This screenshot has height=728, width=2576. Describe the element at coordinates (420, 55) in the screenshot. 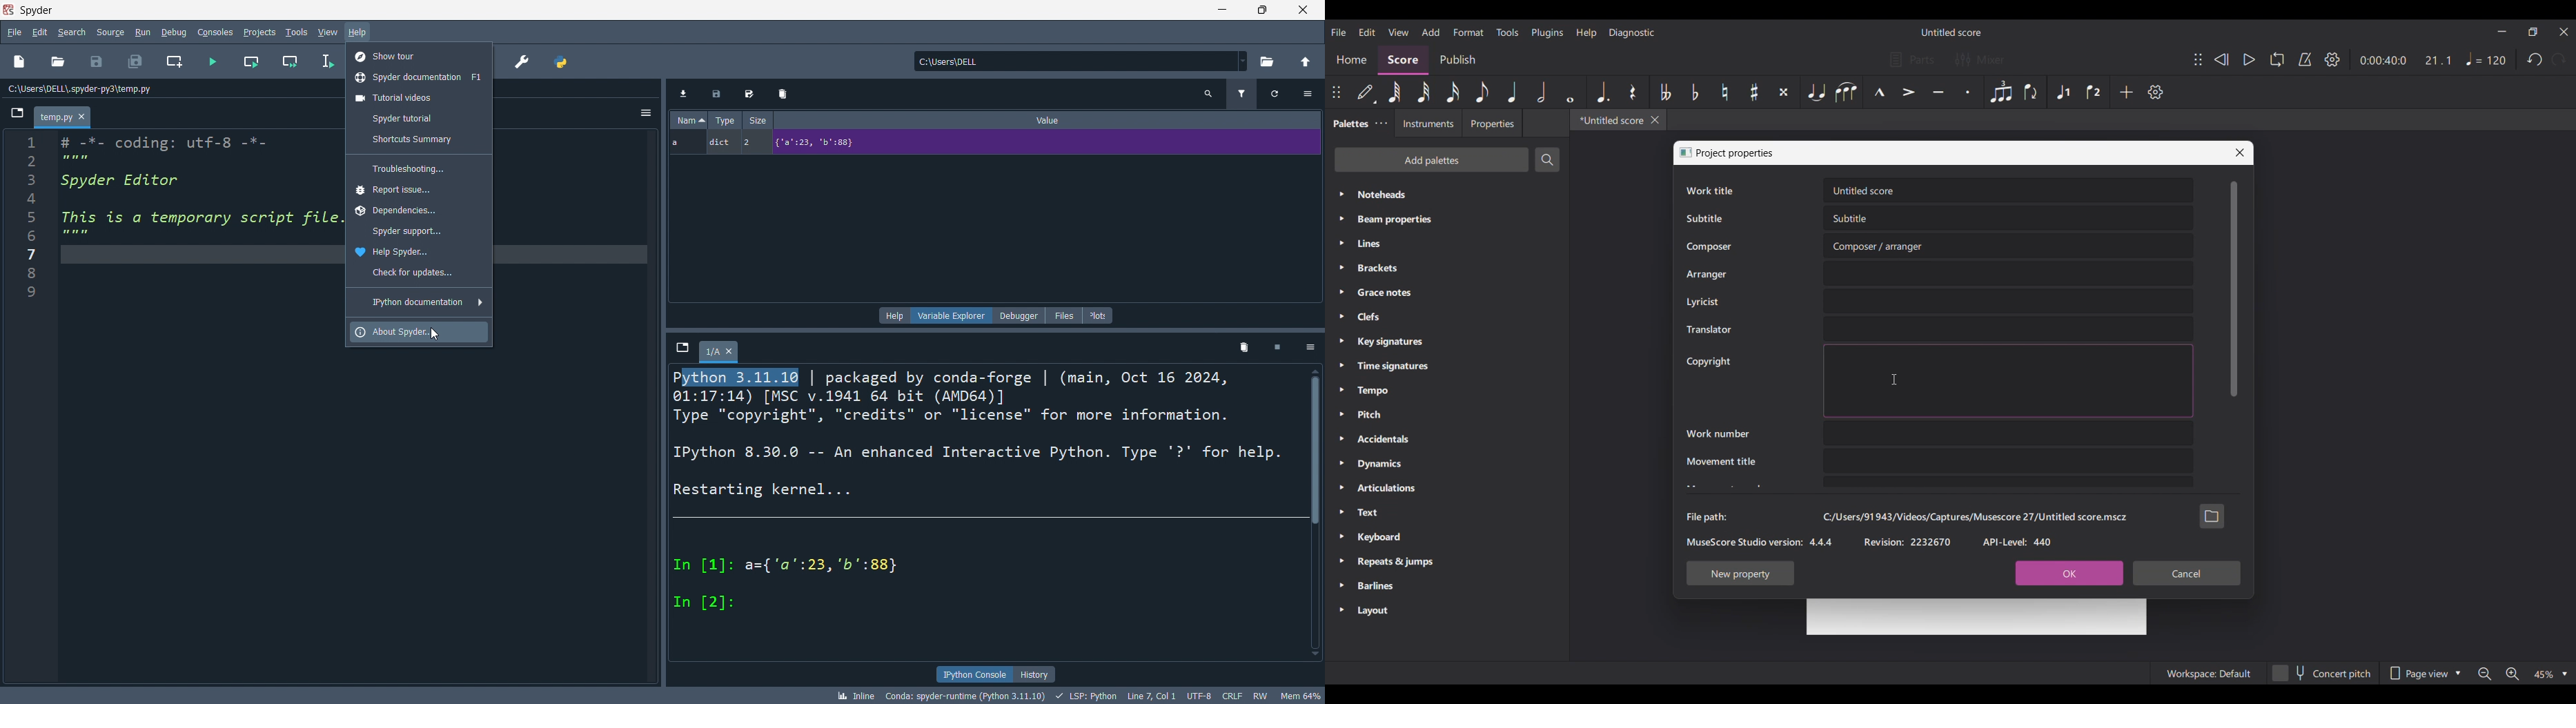

I see `show tour` at that location.